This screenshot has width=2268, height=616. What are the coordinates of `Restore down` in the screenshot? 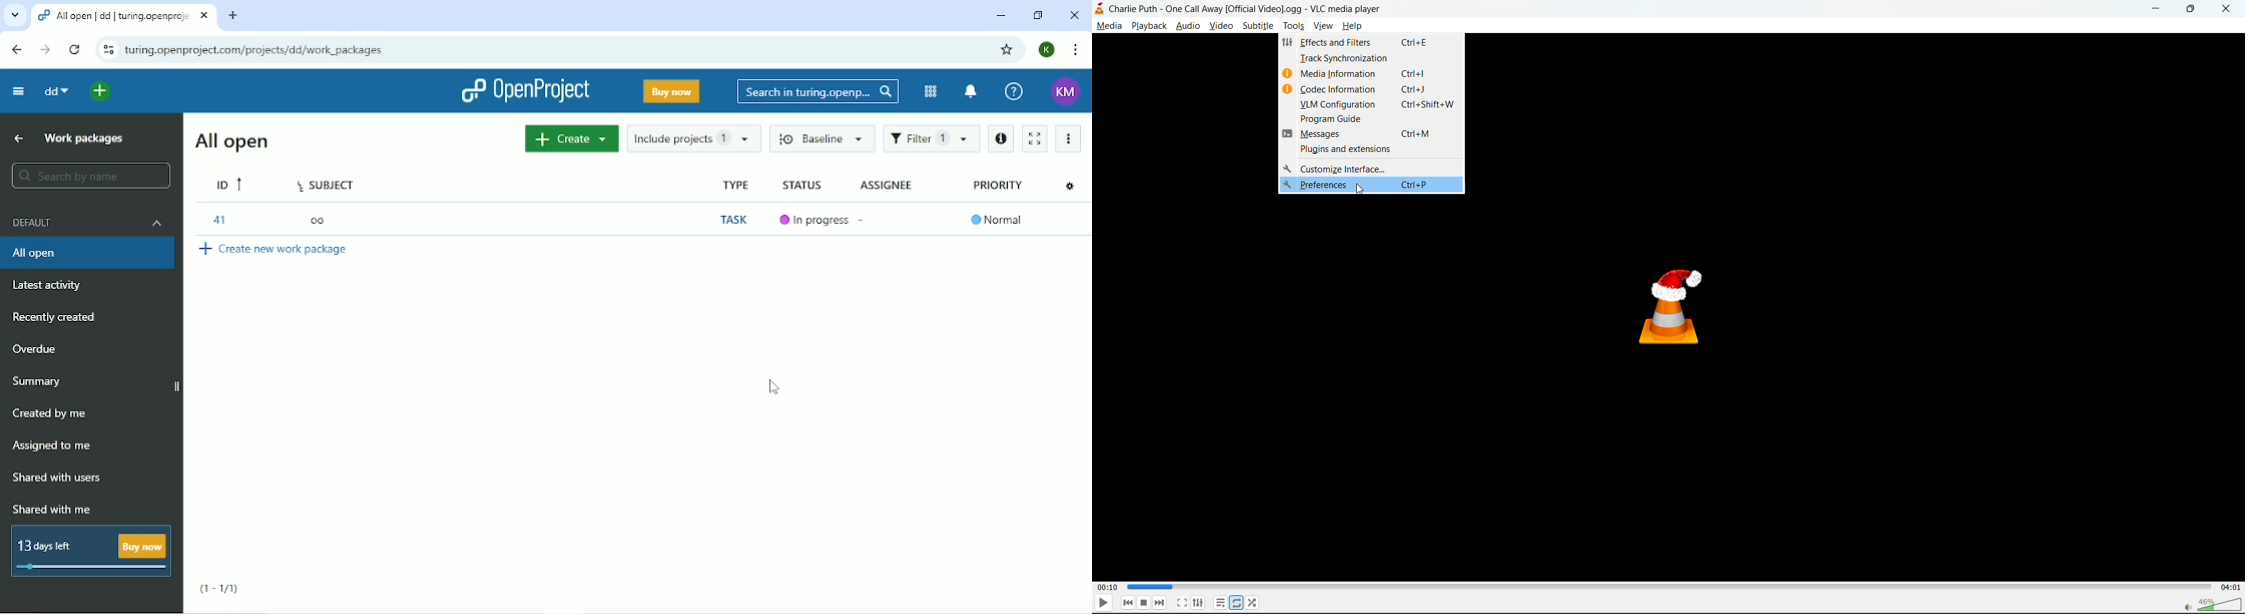 It's located at (1038, 15).